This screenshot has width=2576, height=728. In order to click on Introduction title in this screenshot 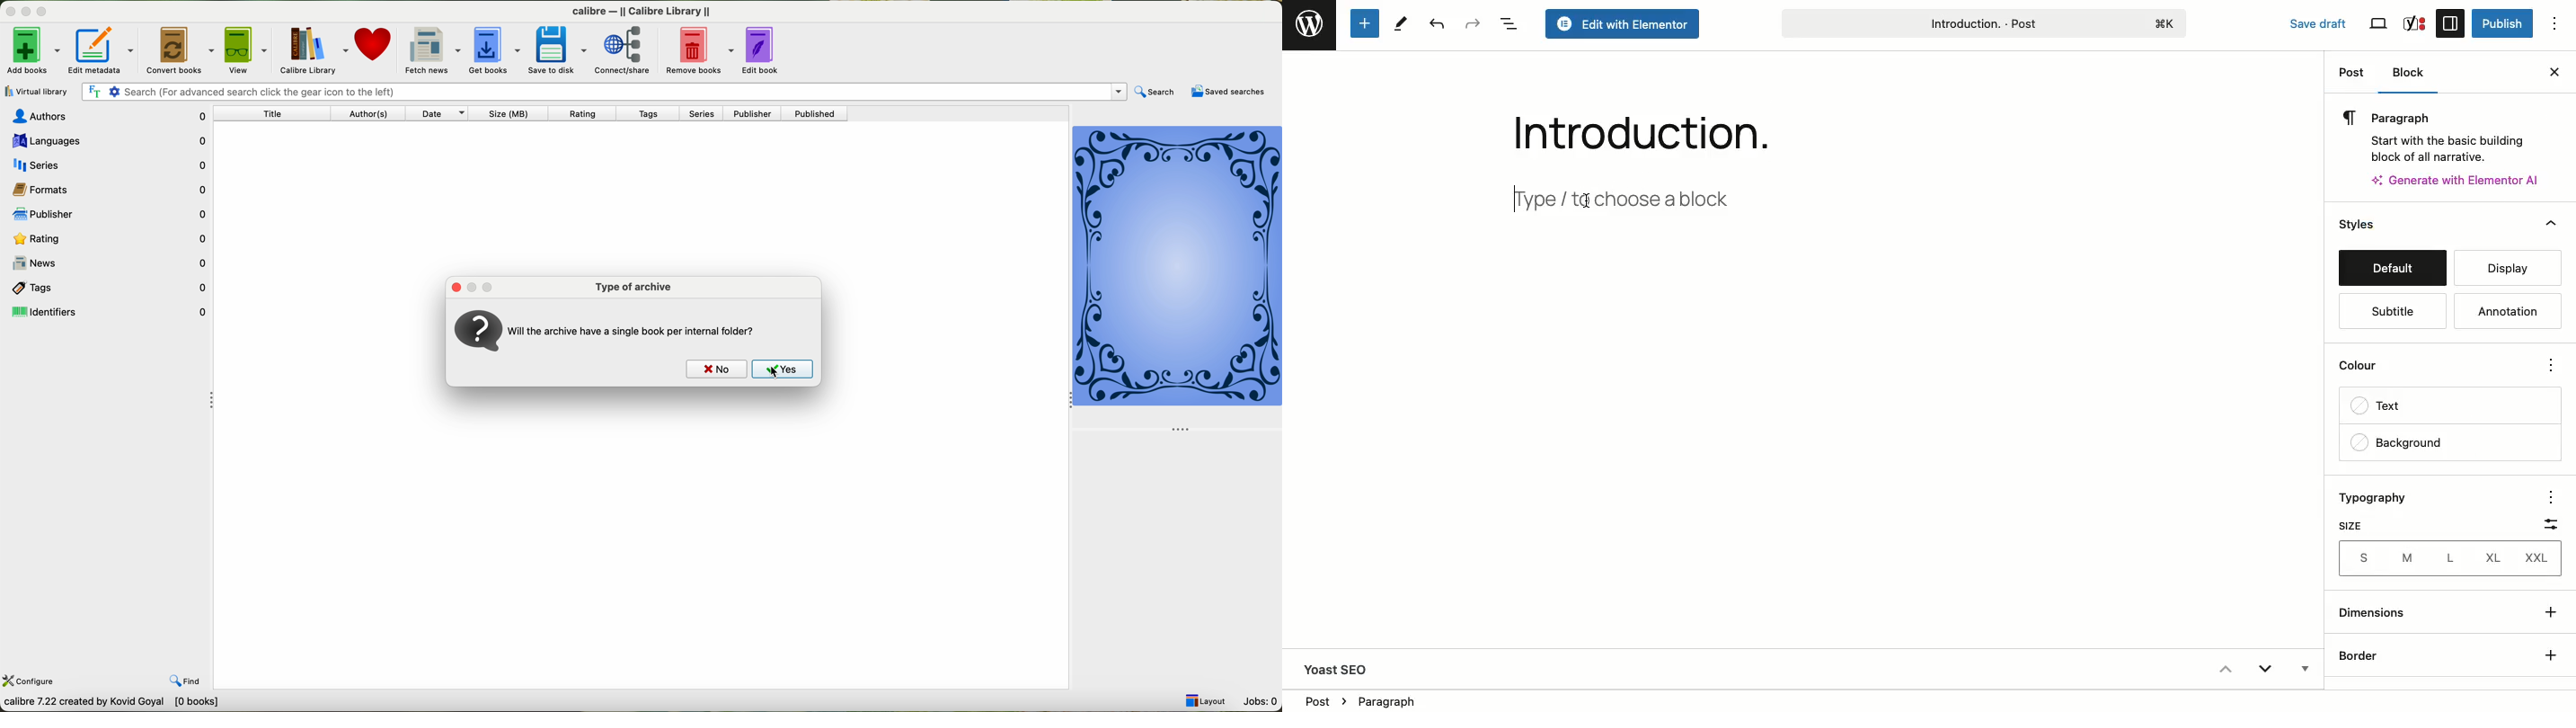, I will do `click(1983, 22)`.